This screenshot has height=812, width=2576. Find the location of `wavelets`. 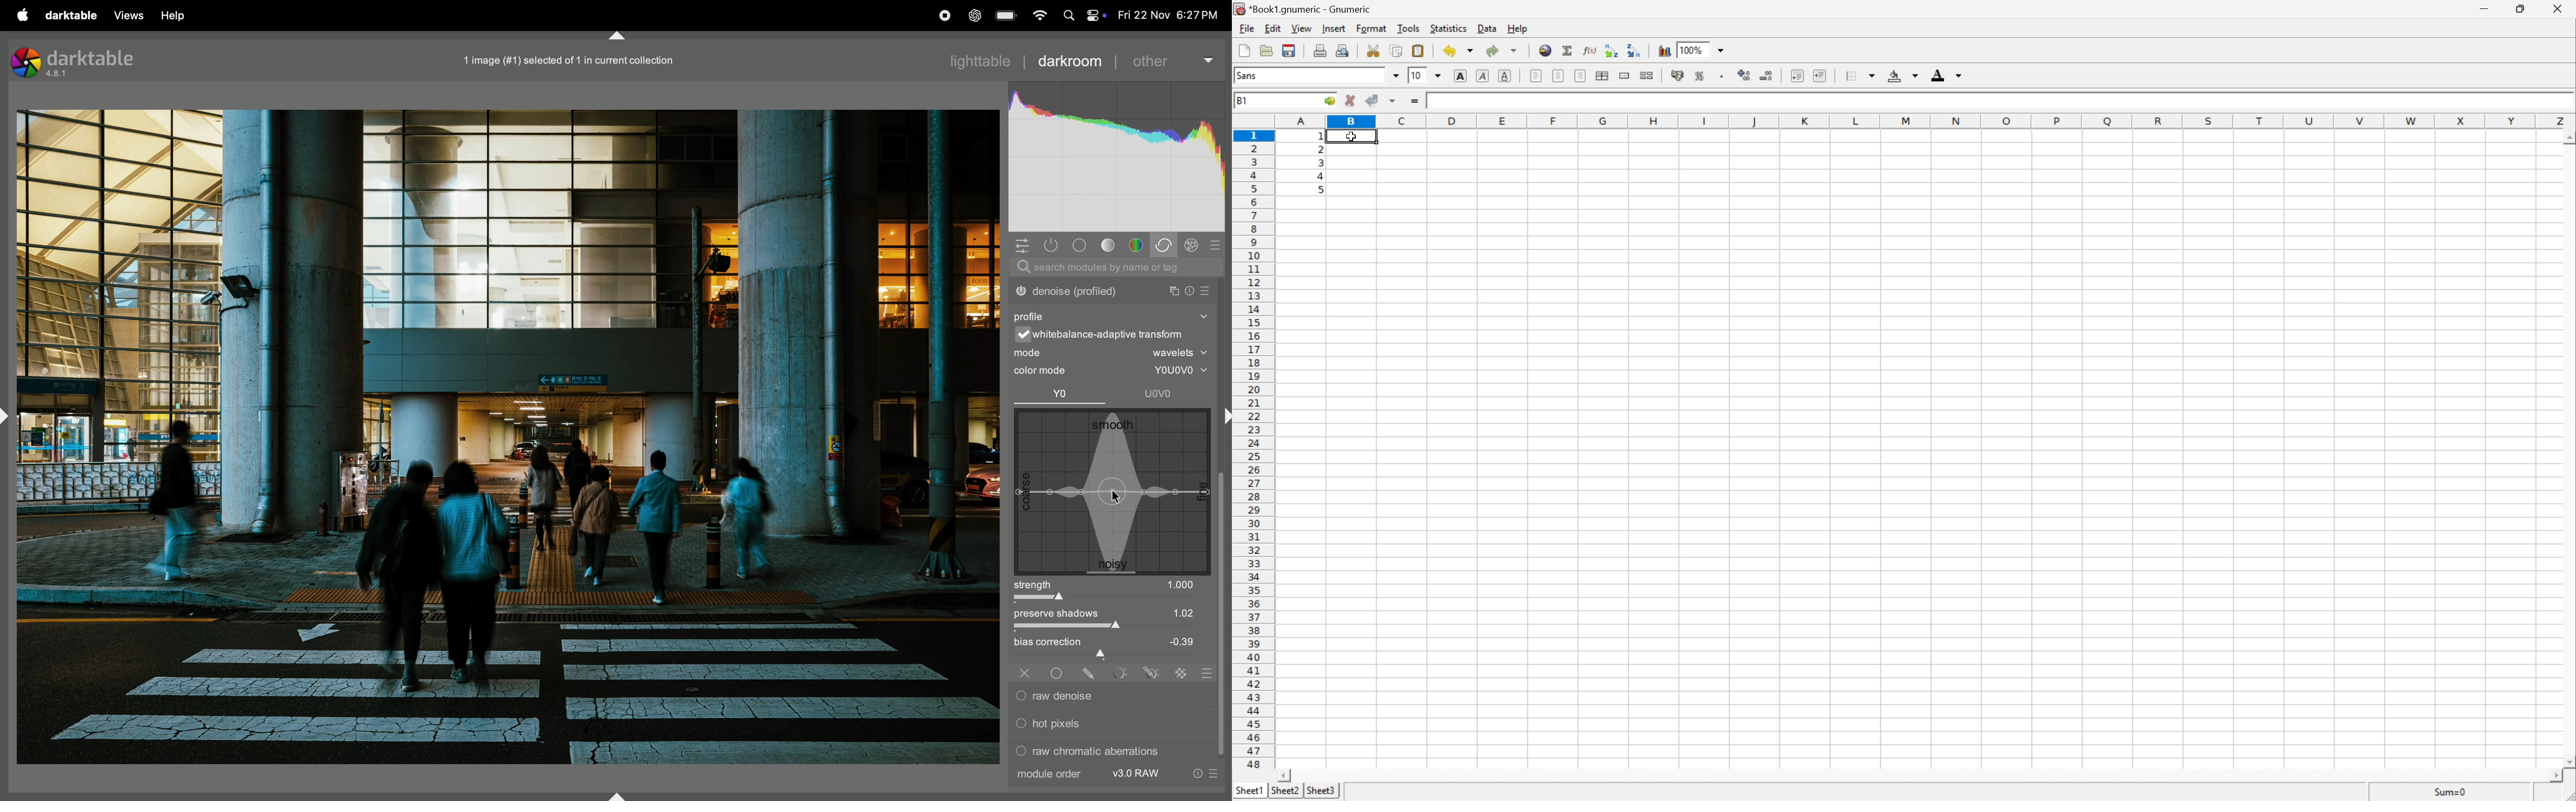

wavelets is located at coordinates (1178, 352).